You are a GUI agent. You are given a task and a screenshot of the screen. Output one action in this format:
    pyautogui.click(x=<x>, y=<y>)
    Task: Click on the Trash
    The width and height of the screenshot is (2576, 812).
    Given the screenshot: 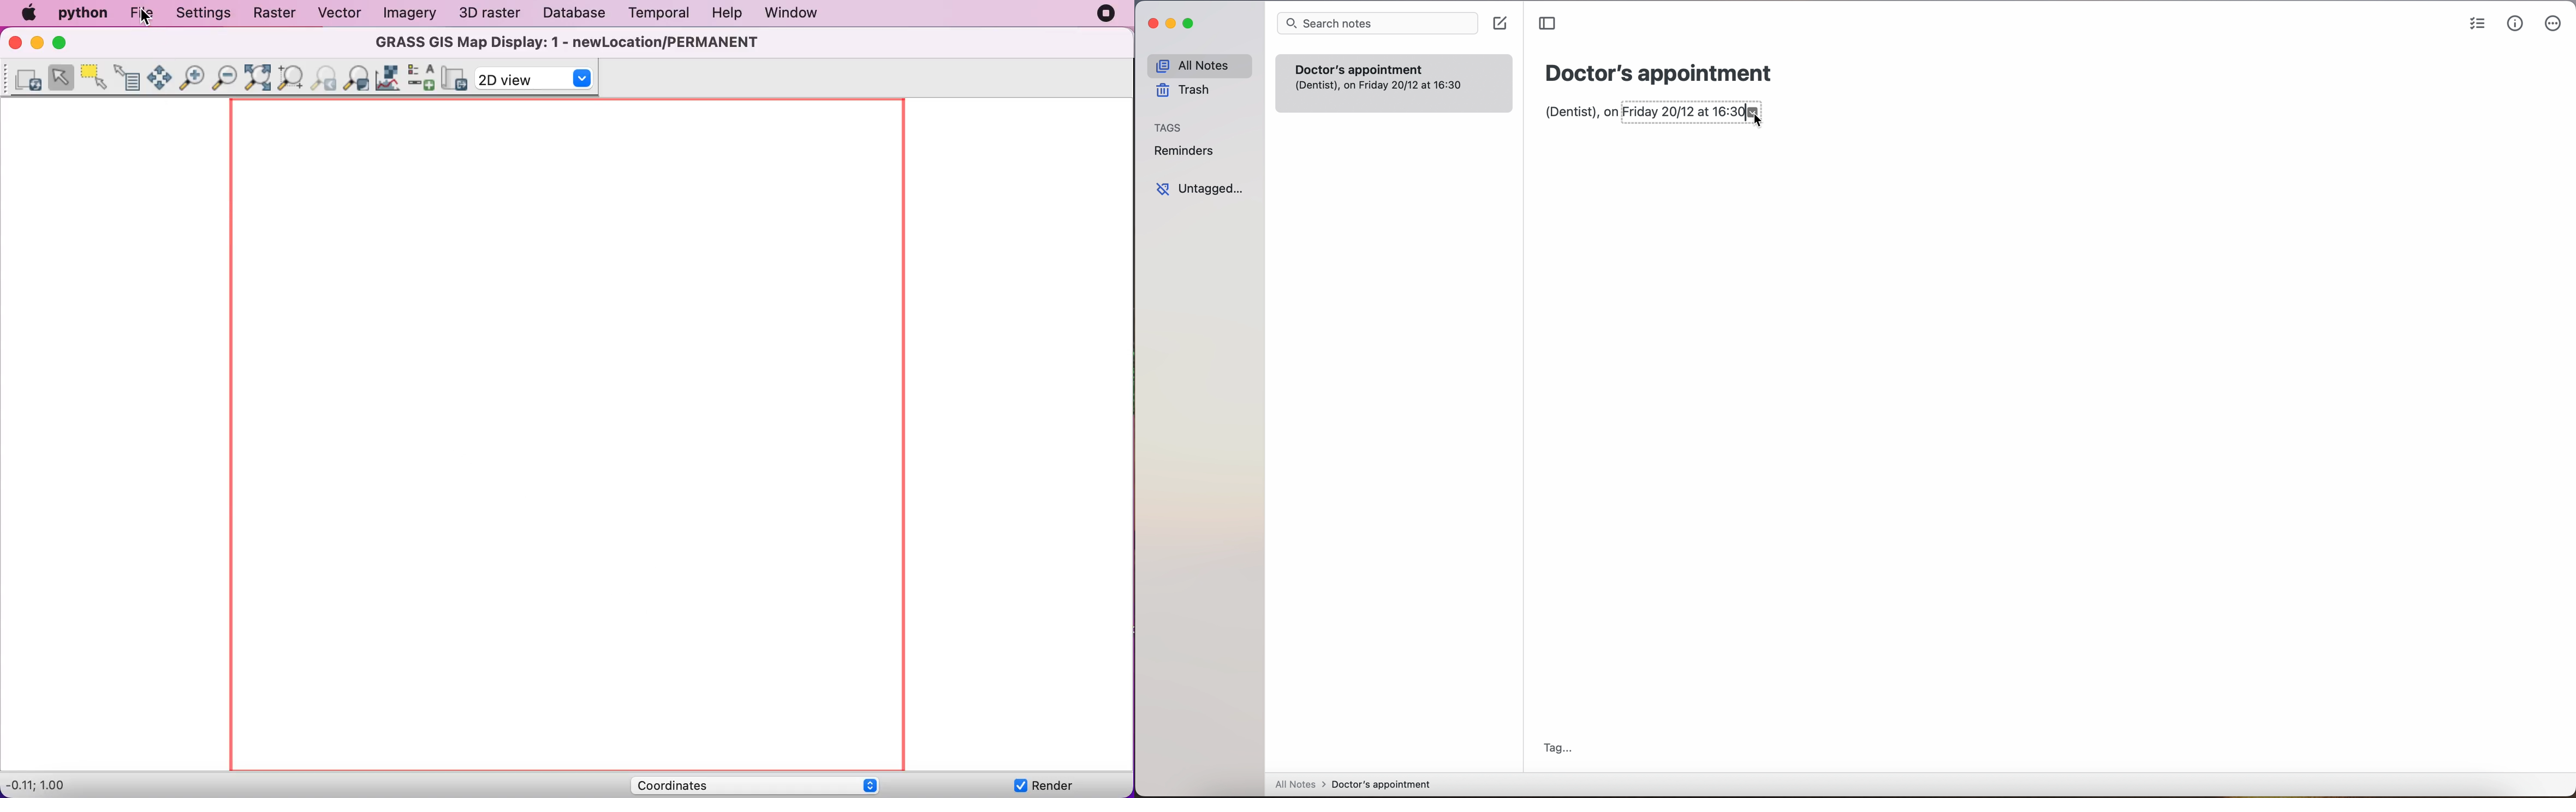 What is the action you would take?
    pyautogui.click(x=1191, y=90)
    